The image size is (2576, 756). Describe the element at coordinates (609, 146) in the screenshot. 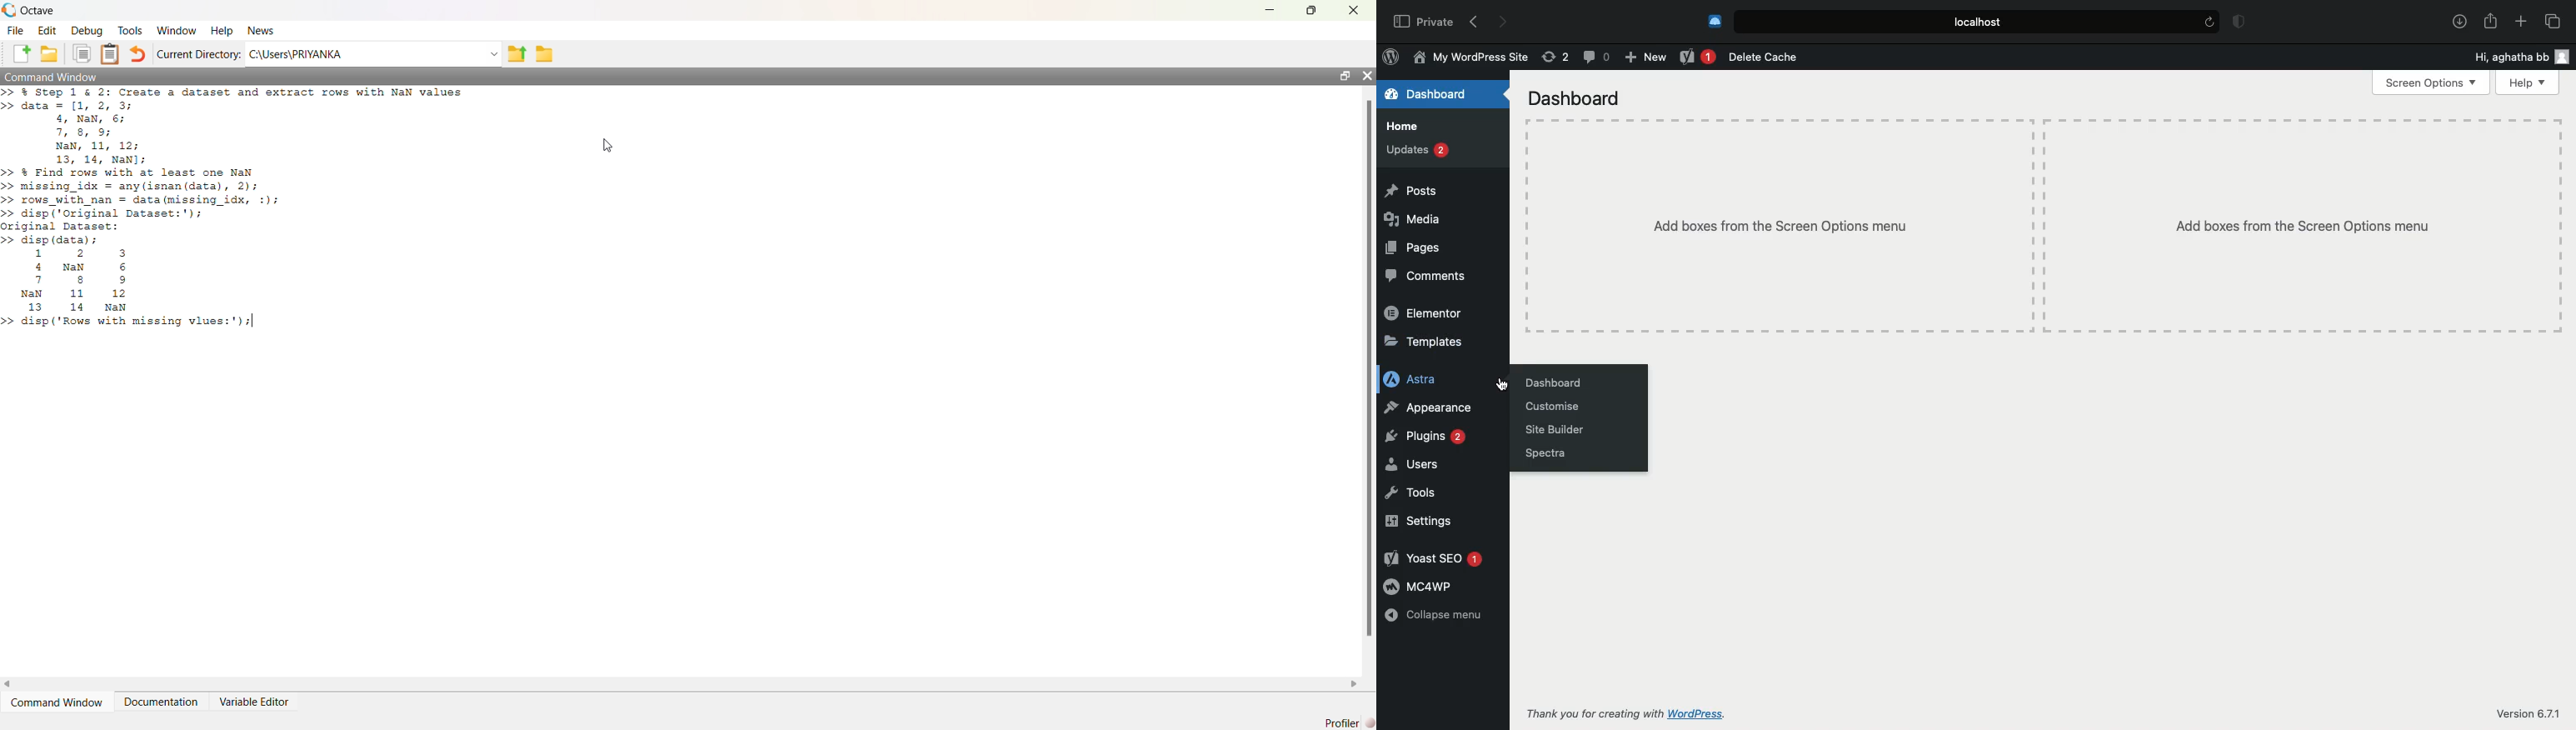

I see `cursor` at that location.